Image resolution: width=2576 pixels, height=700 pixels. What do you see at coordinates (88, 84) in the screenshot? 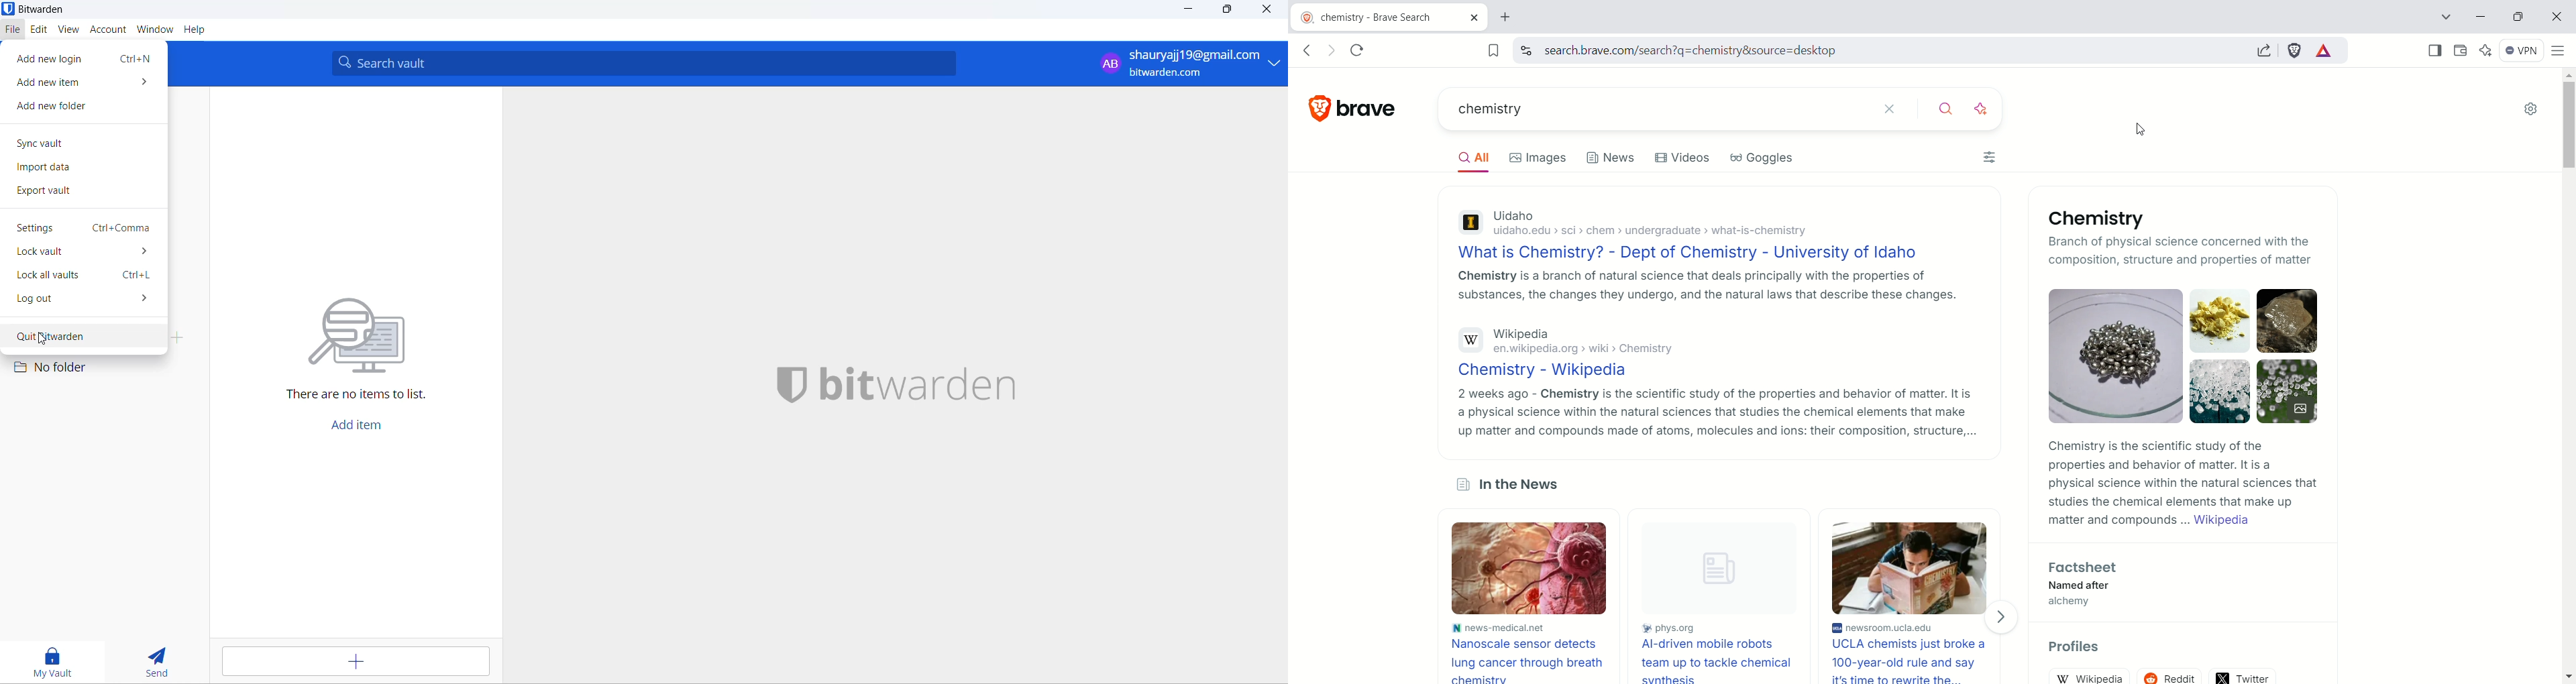
I see `add new item` at bounding box center [88, 84].